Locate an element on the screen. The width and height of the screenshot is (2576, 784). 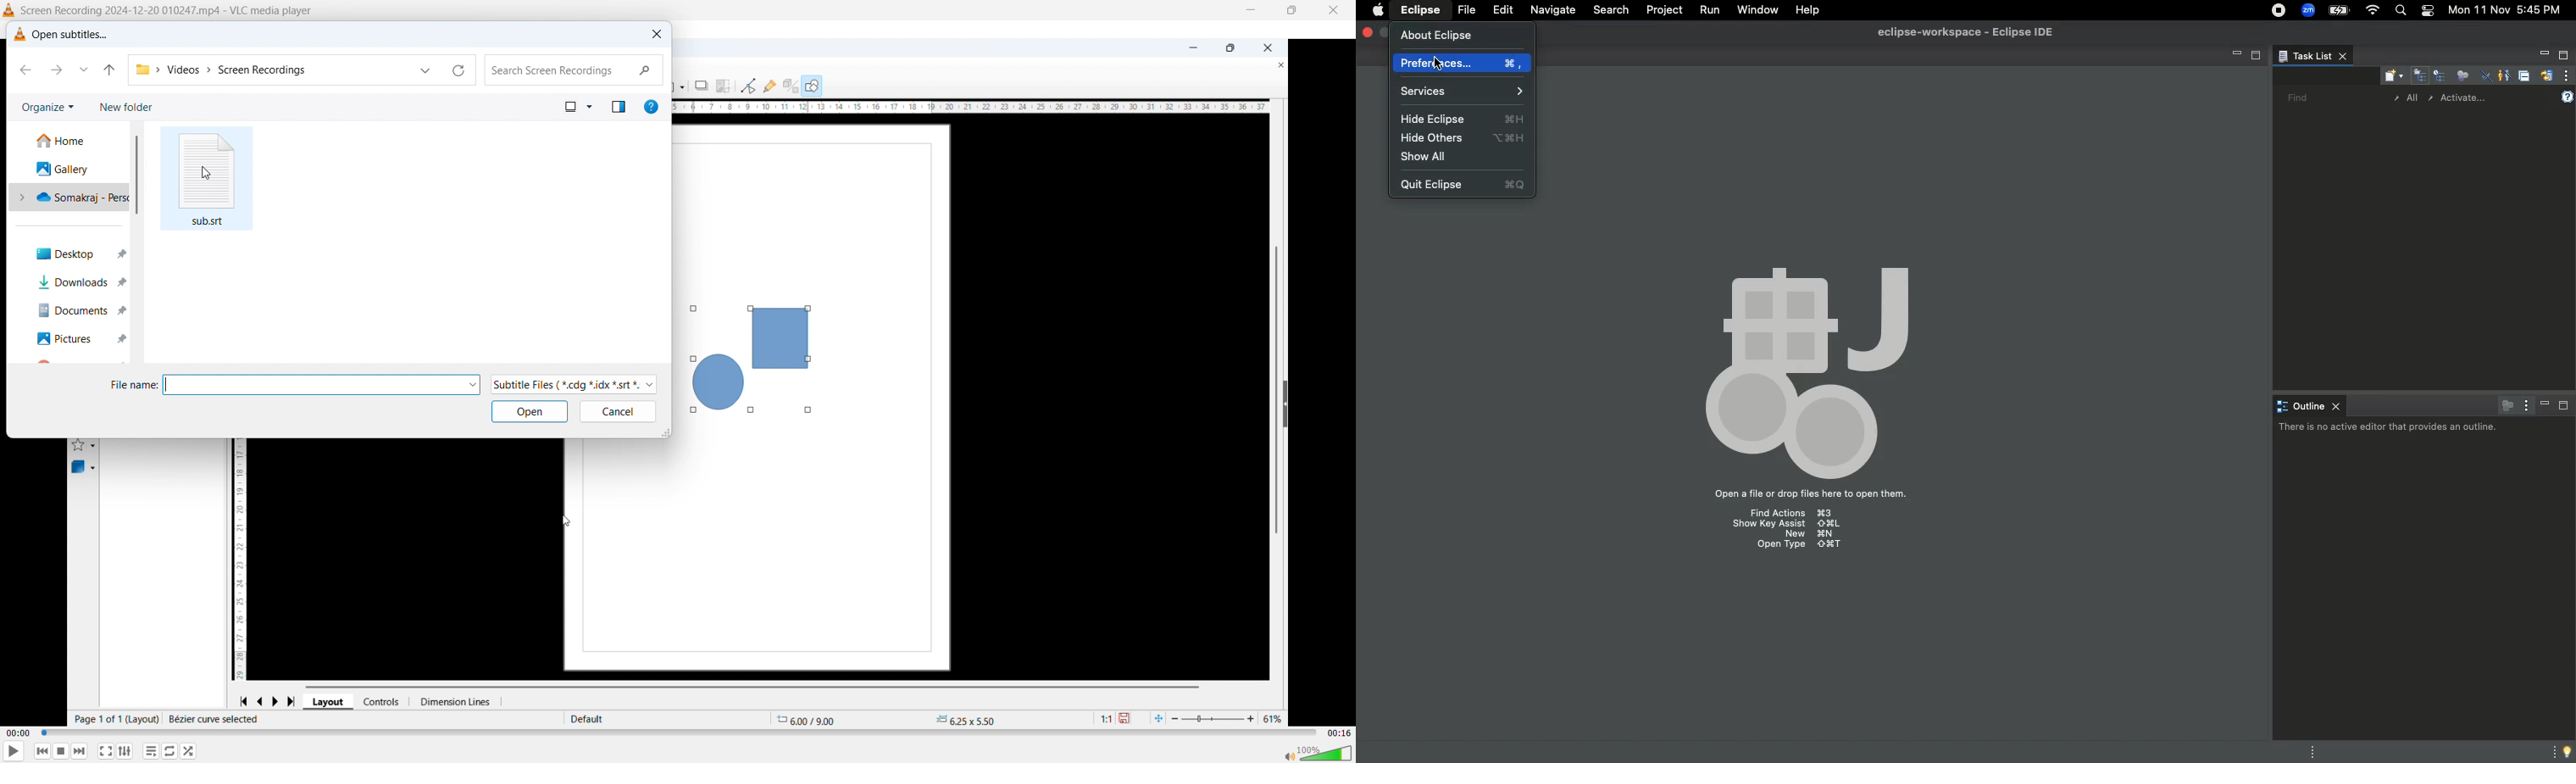
preview pane  is located at coordinates (619, 106).